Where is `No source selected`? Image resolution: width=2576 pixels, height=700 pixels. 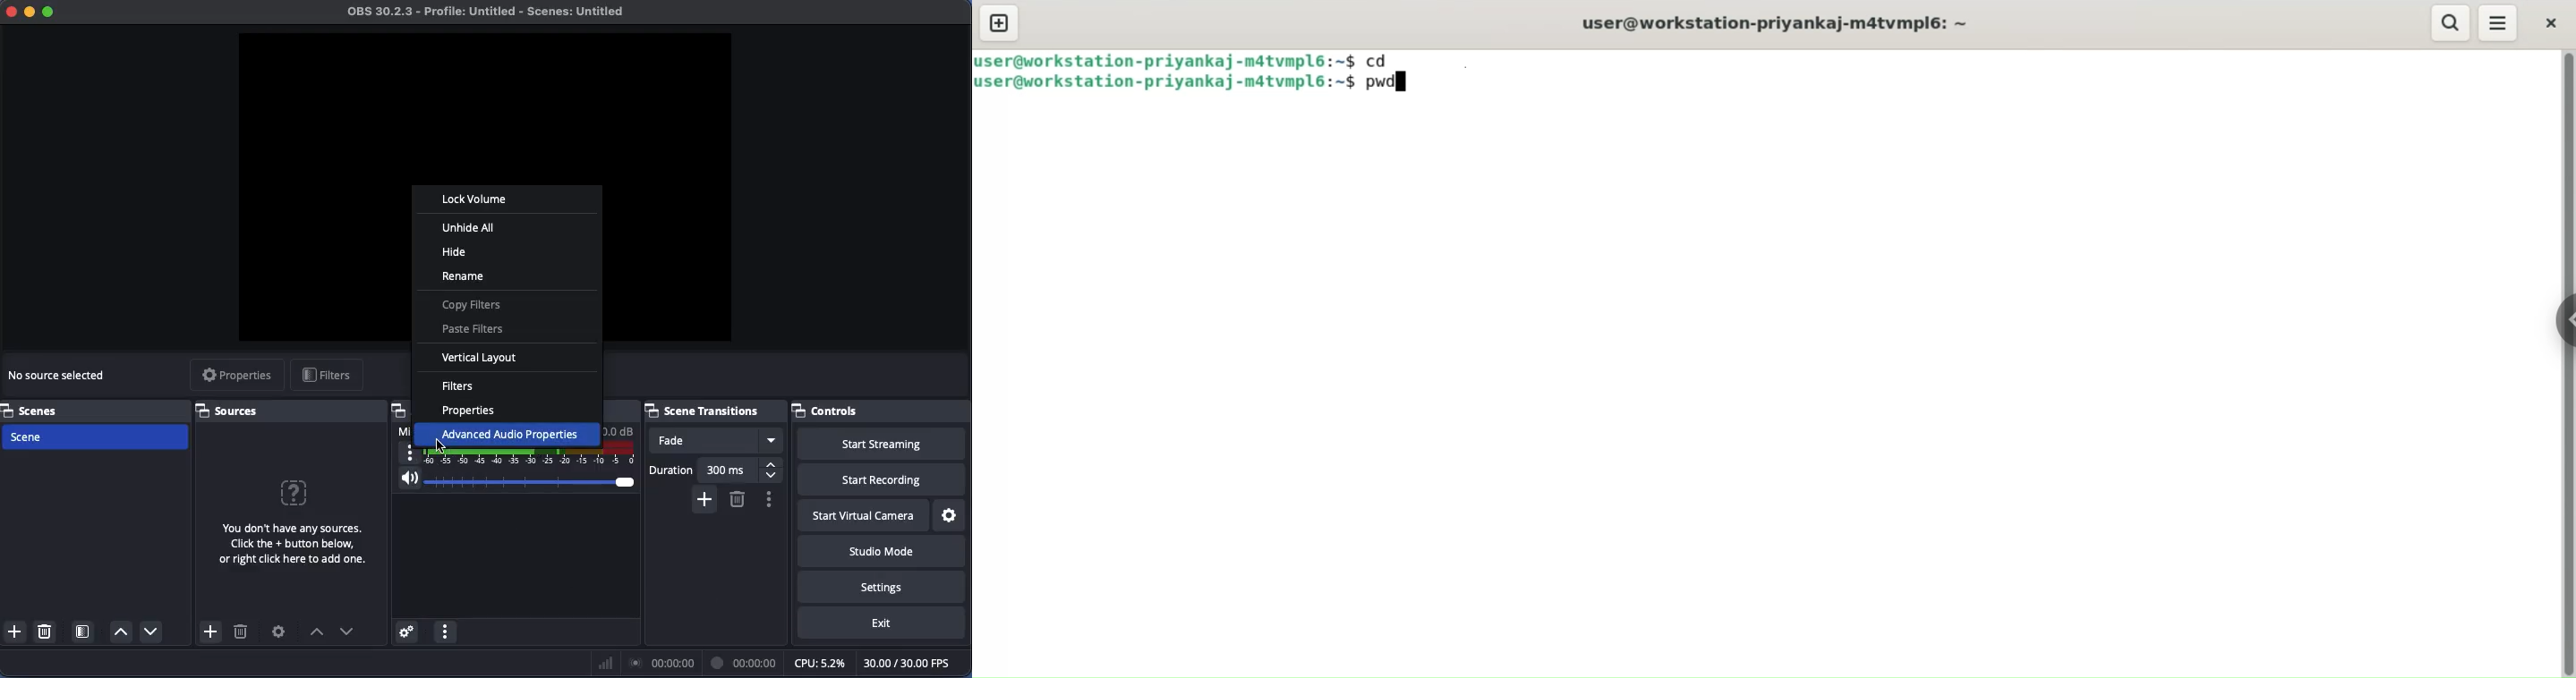
No source selected is located at coordinates (59, 377).